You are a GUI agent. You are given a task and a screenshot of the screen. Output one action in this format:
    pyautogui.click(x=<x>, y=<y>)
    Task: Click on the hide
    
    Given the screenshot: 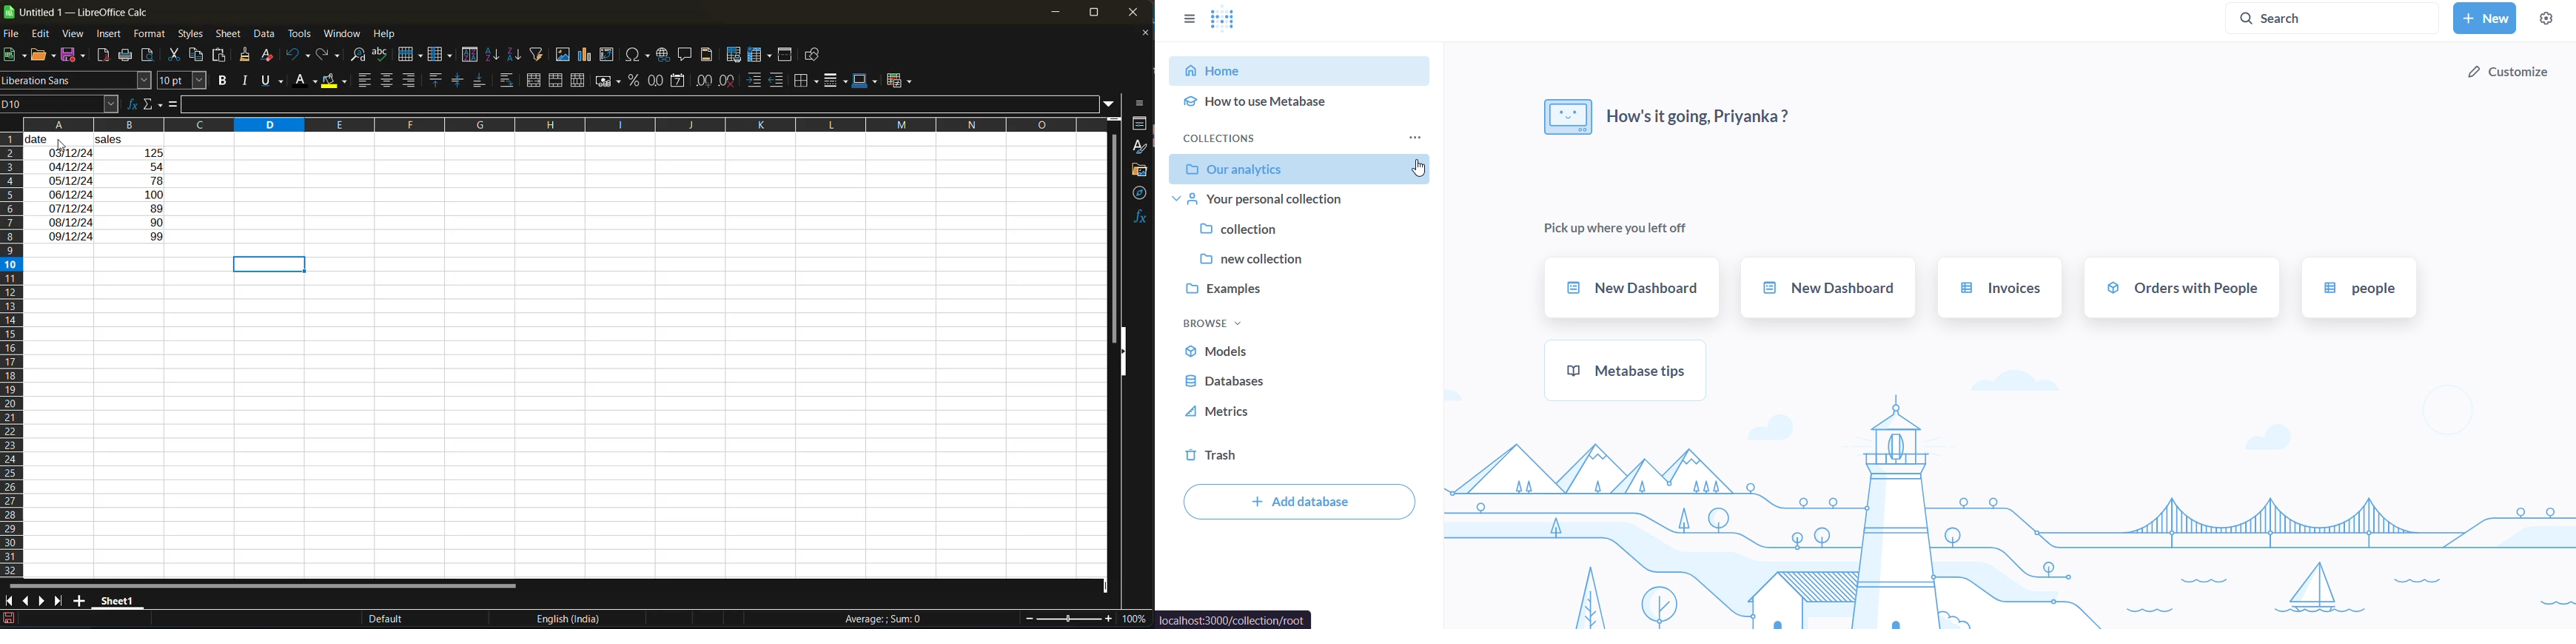 What is the action you would take?
    pyautogui.click(x=1122, y=351)
    